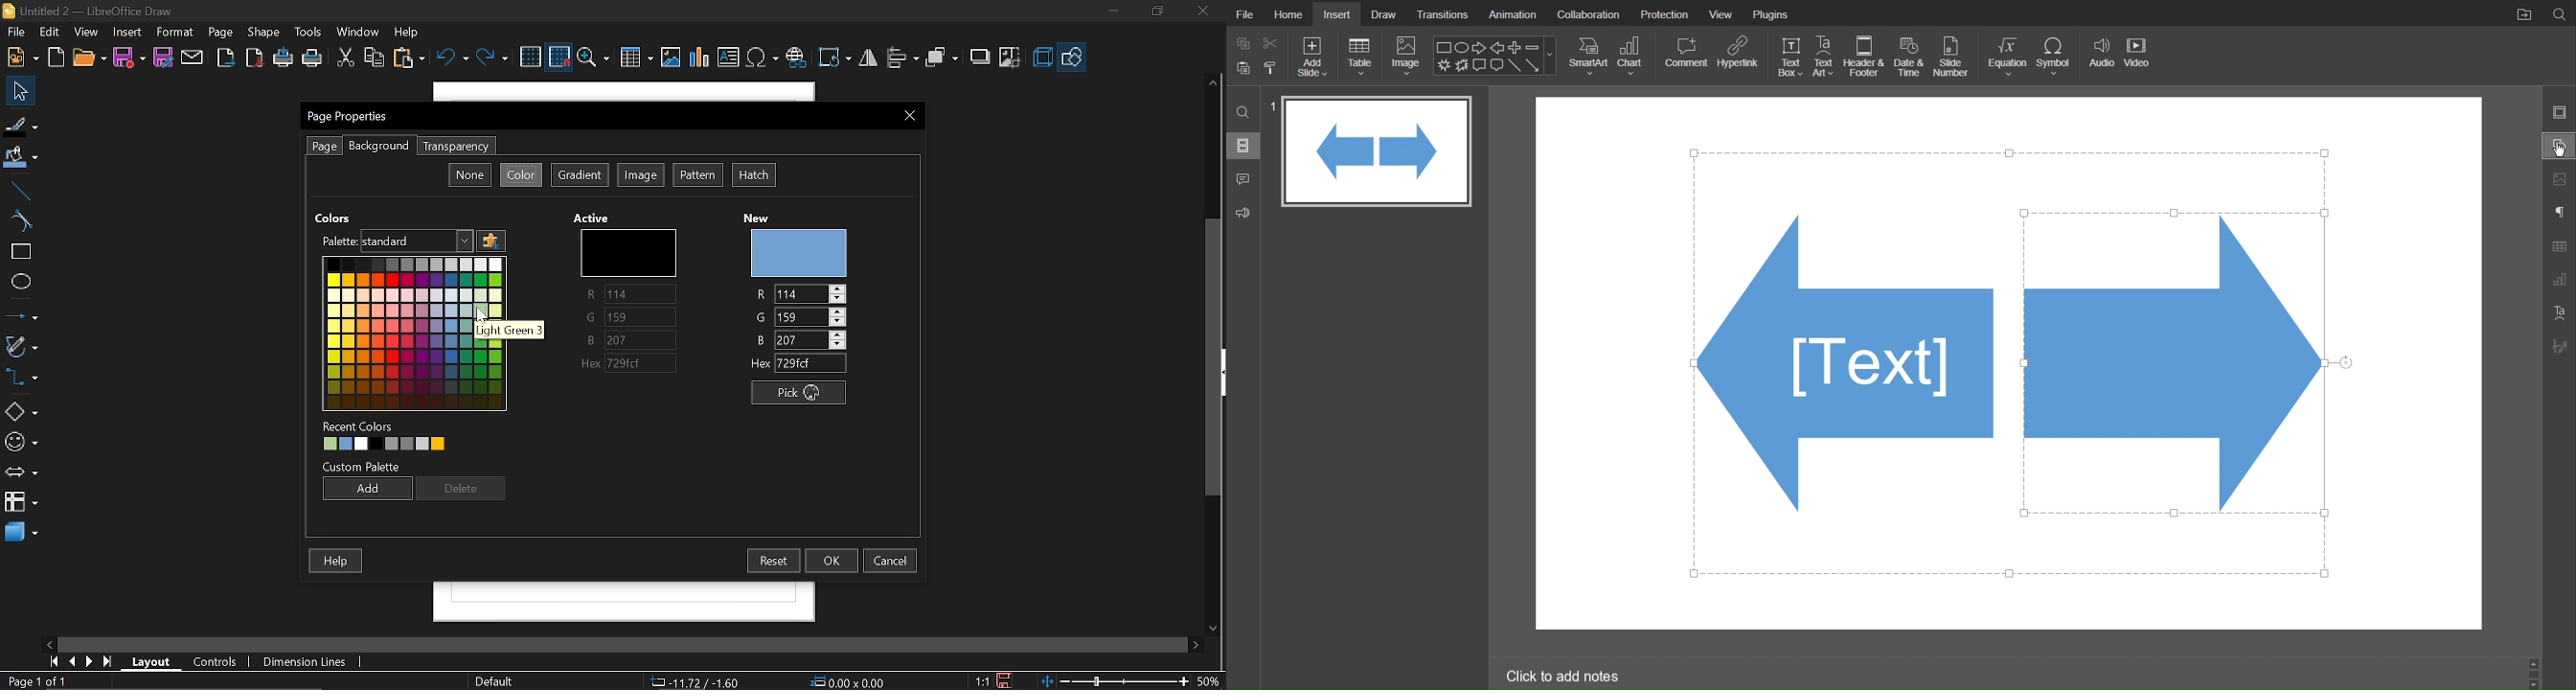 Image resolution: width=2576 pixels, height=700 pixels. I want to click on Comments, so click(1243, 178).